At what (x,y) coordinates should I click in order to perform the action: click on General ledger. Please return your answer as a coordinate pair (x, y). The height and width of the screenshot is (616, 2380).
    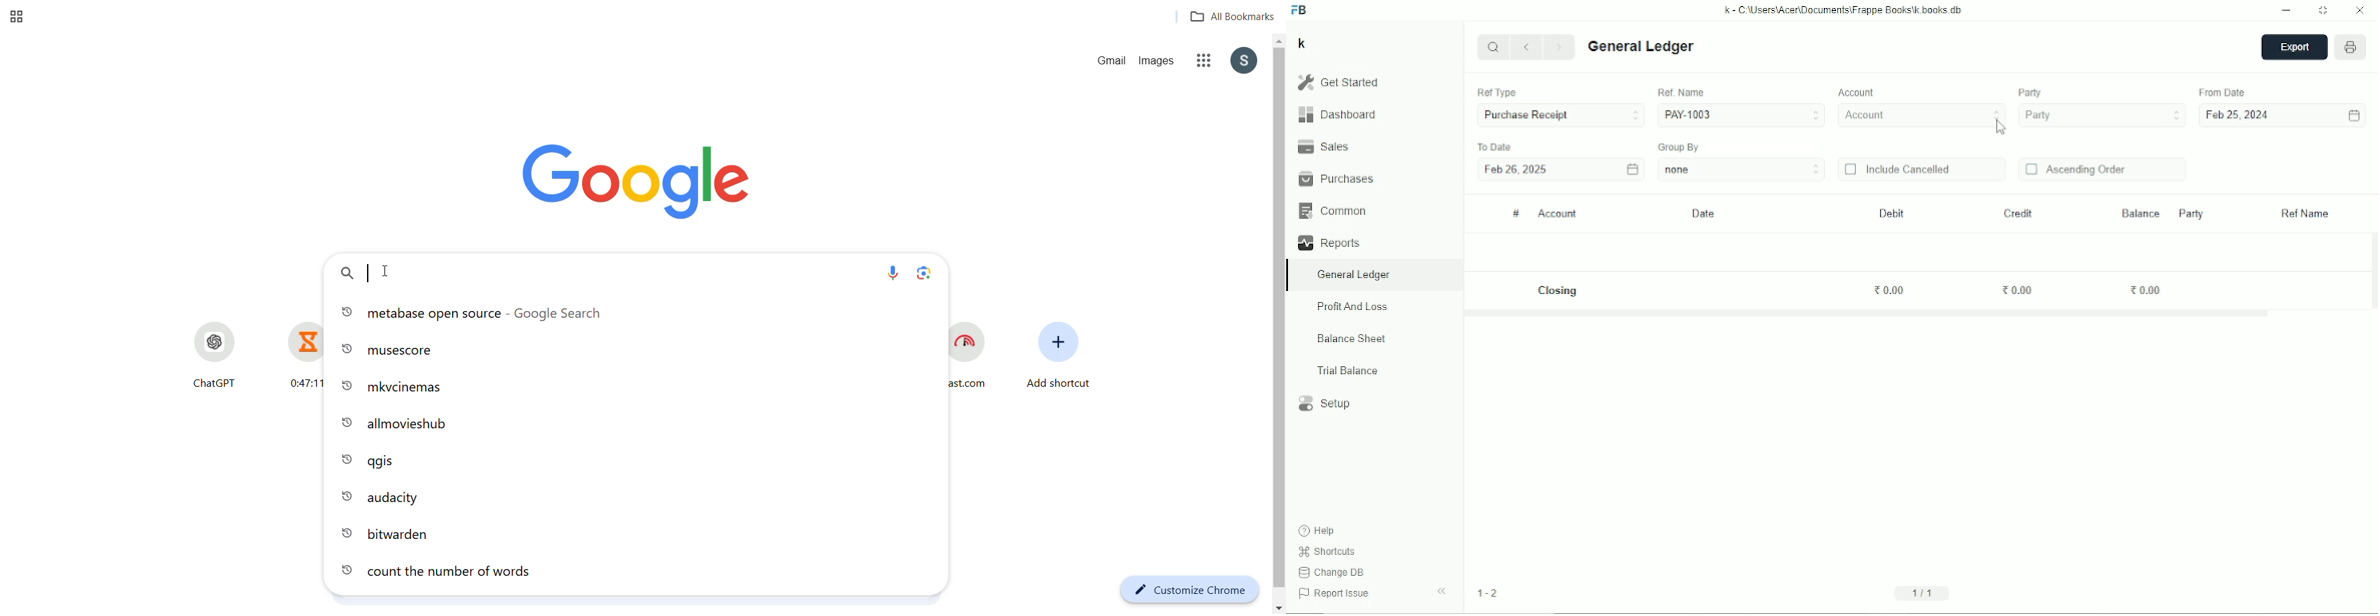
    Looking at the image, I should click on (1642, 47).